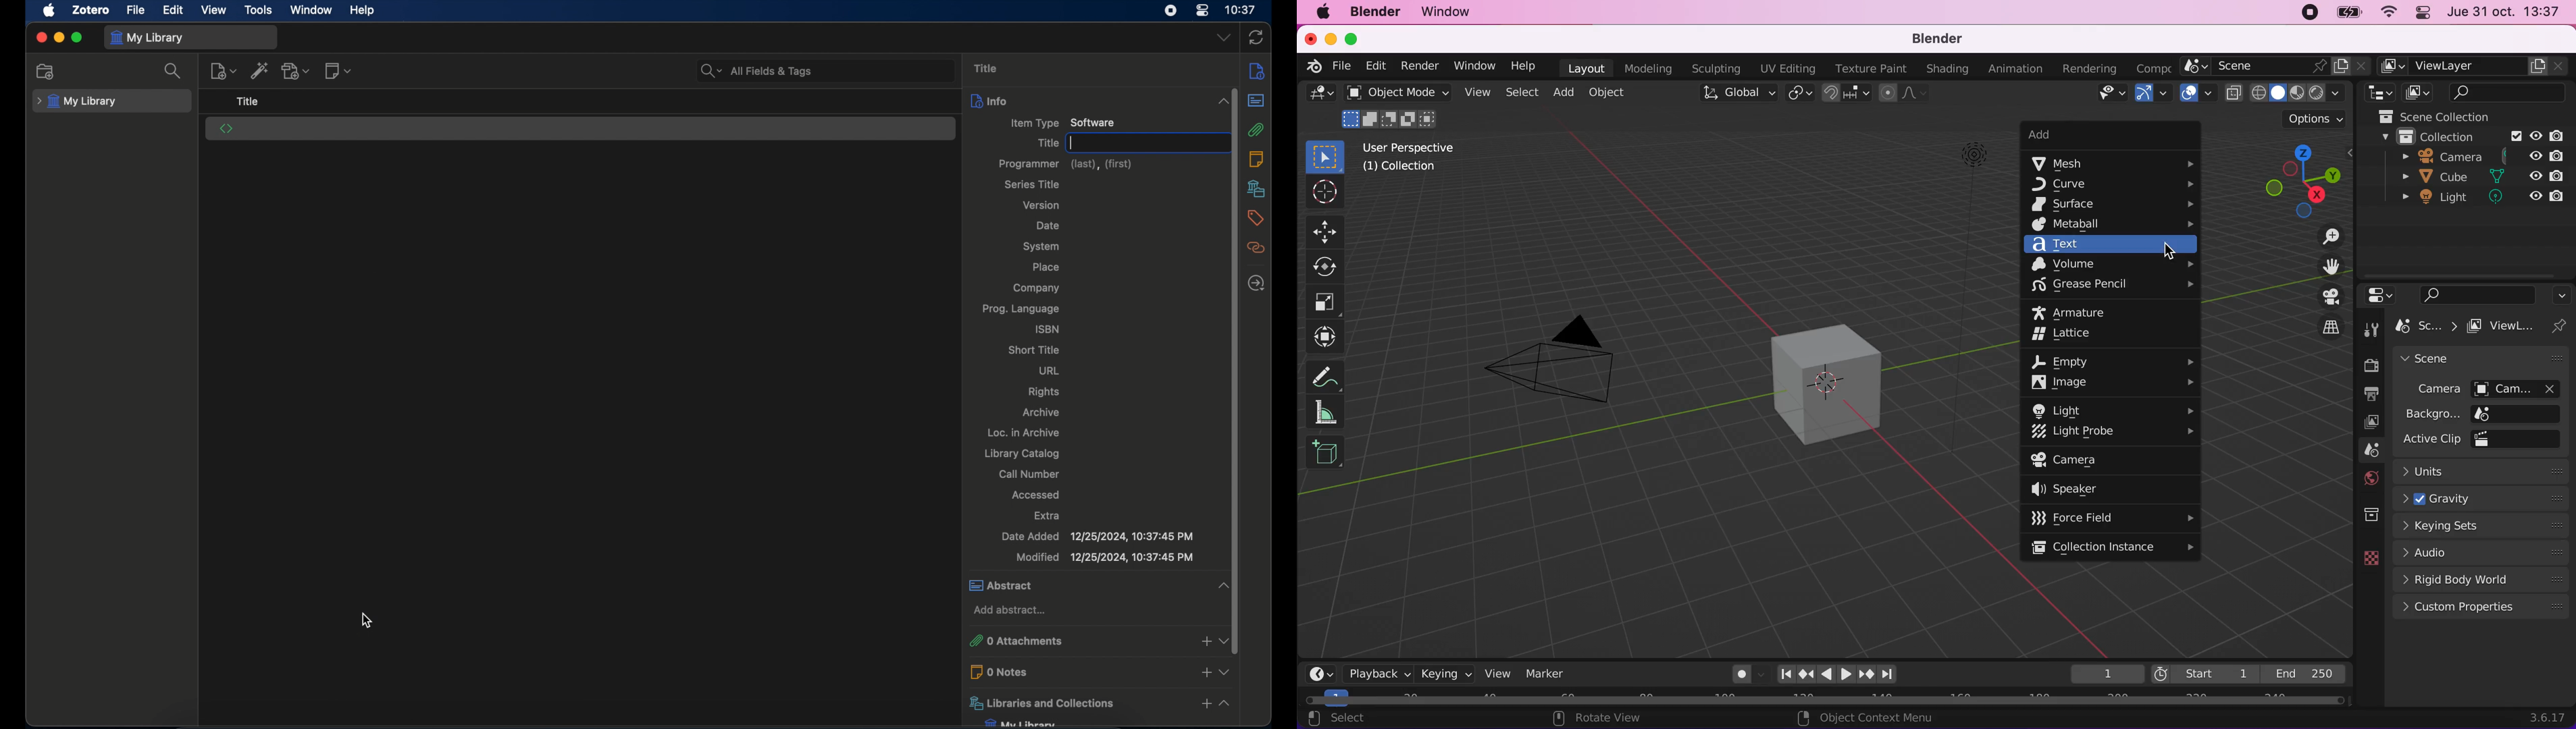 The width and height of the screenshot is (2576, 756). What do you see at coordinates (2480, 176) in the screenshot?
I see `cube` at bounding box center [2480, 176].